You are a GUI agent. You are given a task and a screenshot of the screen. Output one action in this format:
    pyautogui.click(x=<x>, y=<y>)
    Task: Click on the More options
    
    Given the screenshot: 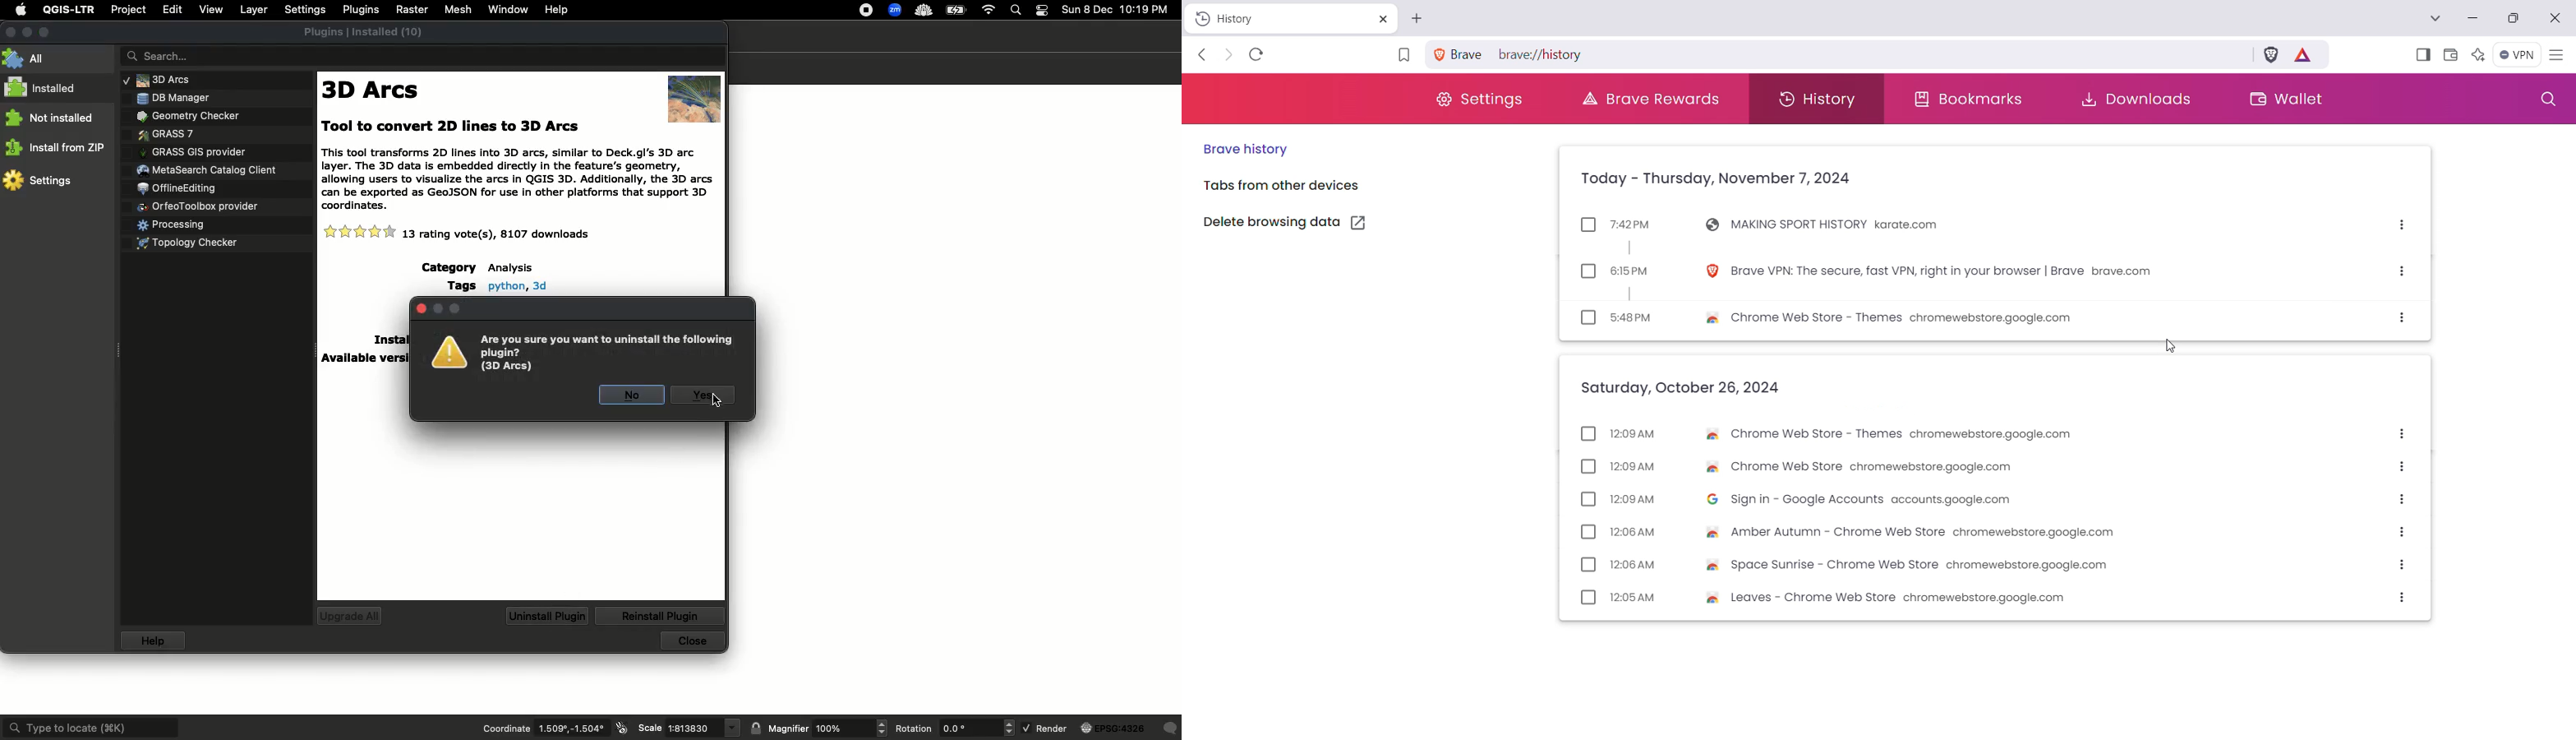 What is the action you would take?
    pyautogui.click(x=2401, y=501)
    